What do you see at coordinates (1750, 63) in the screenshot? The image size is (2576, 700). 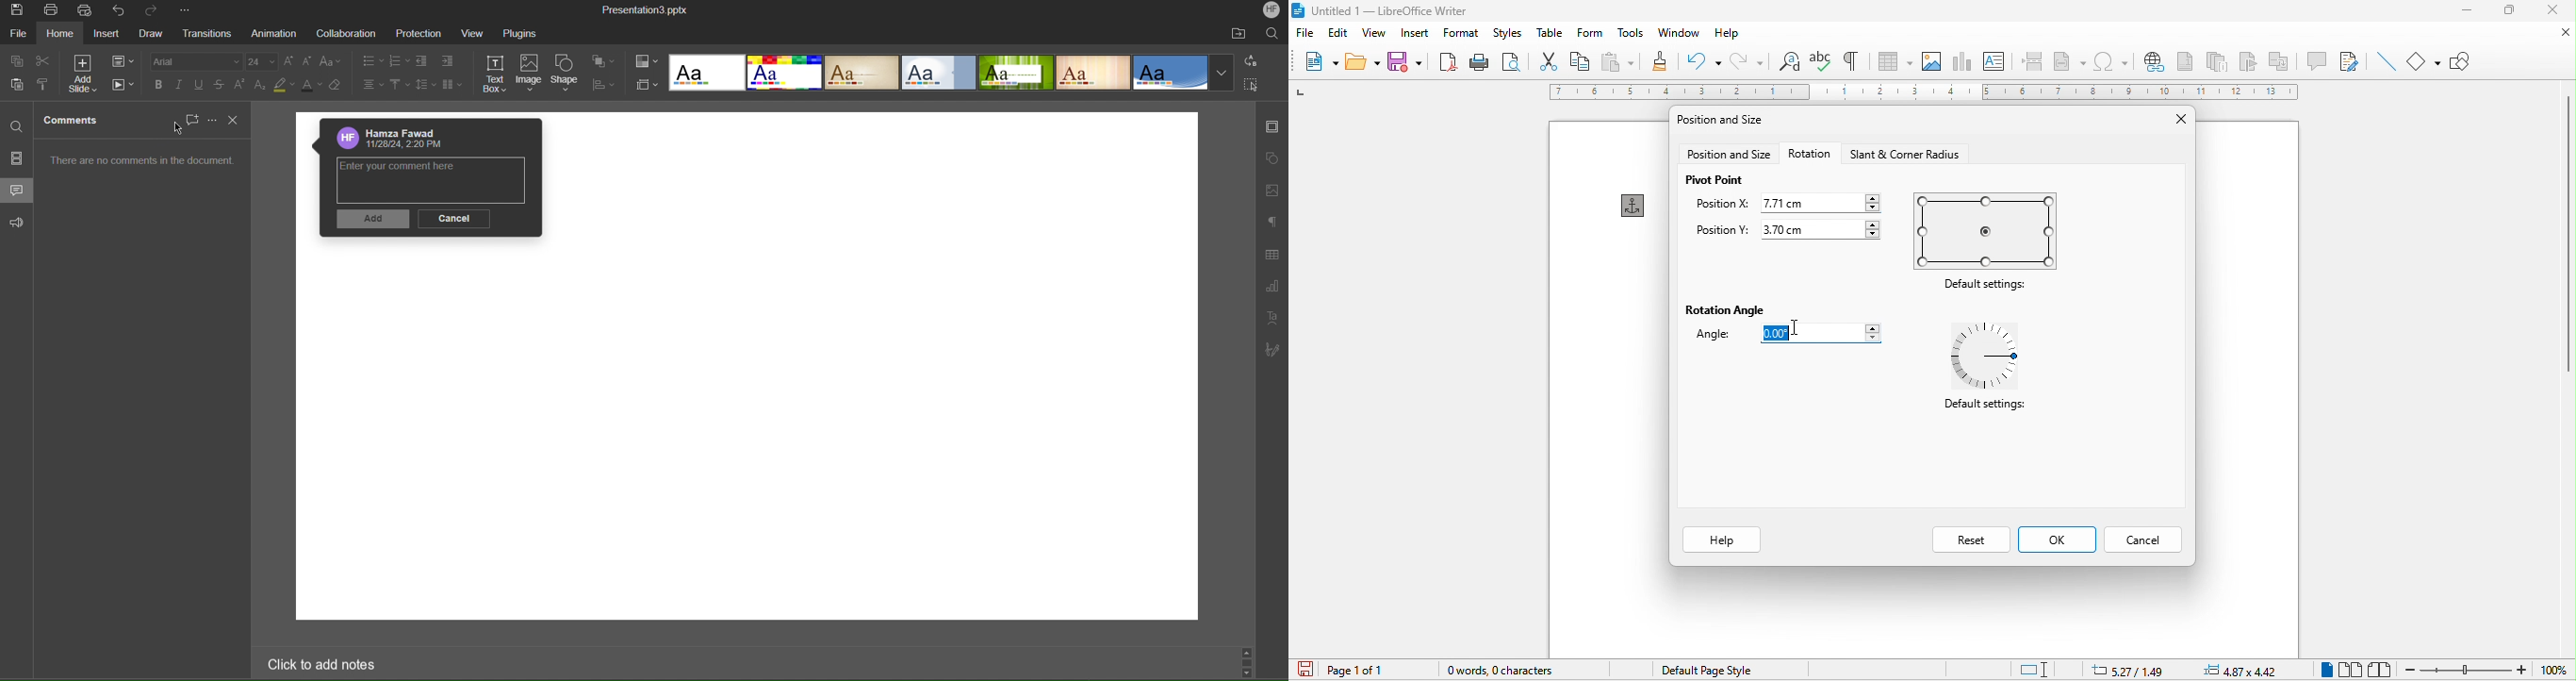 I see `redo` at bounding box center [1750, 63].